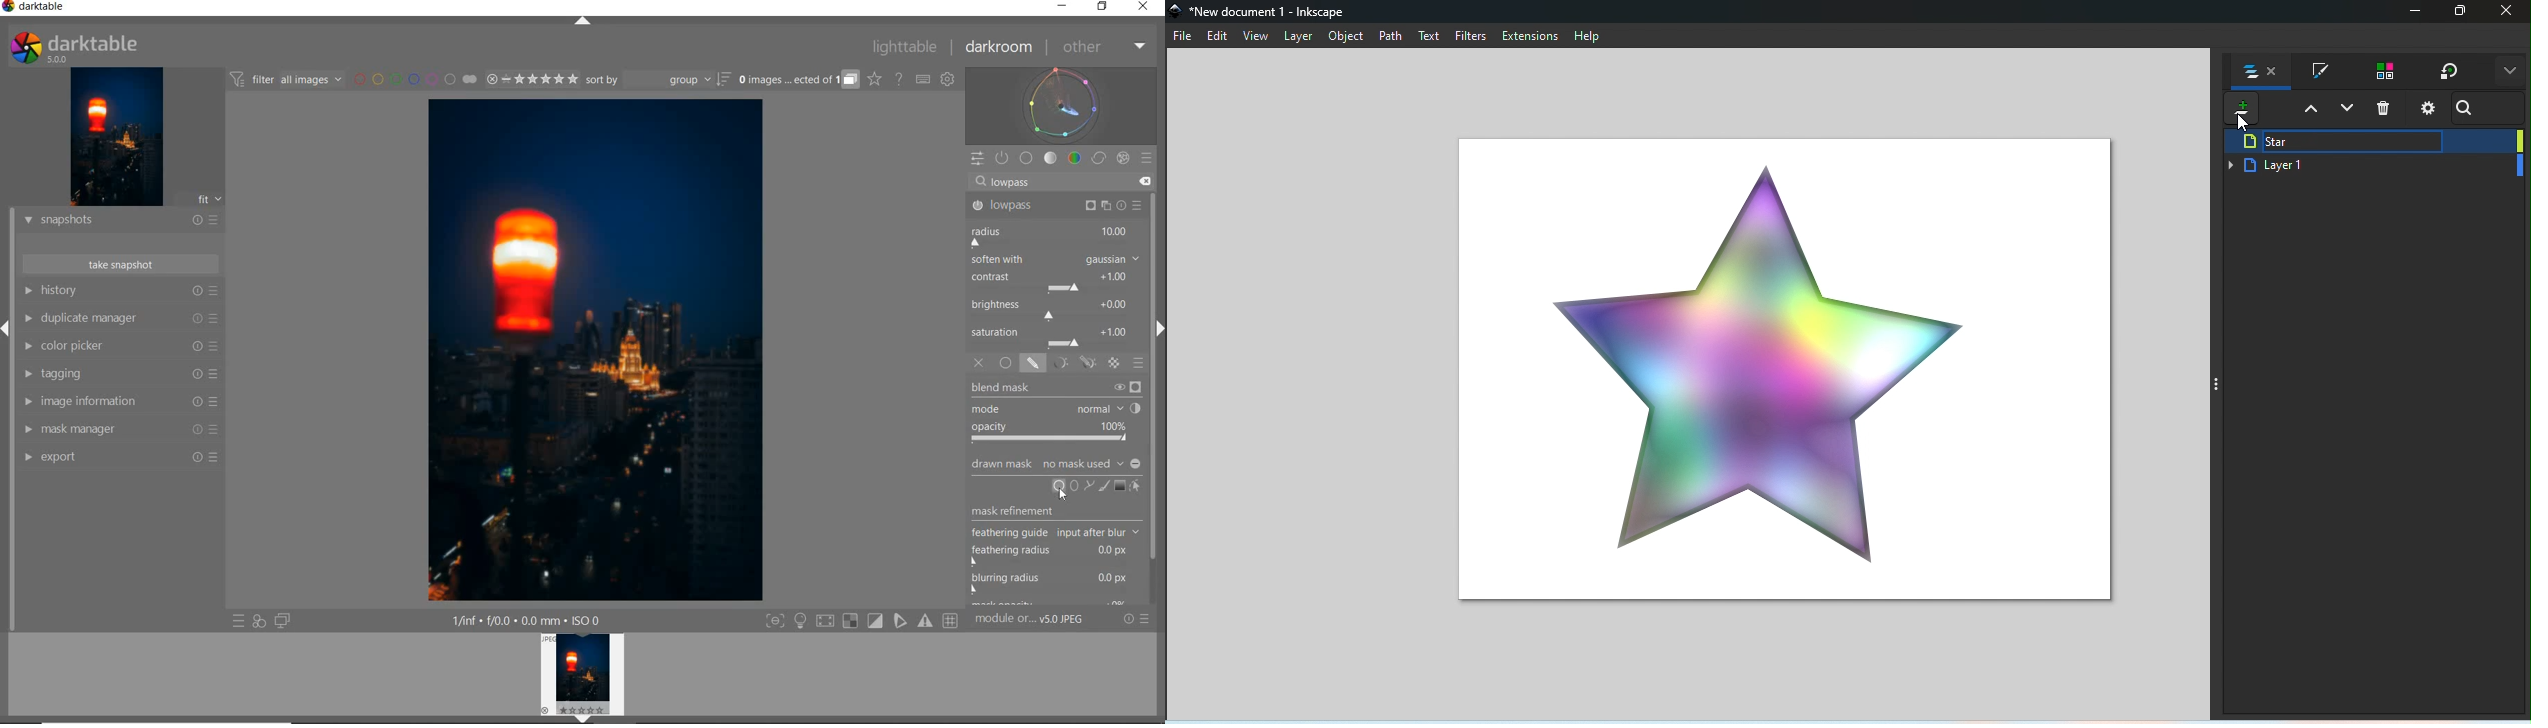 This screenshot has width=2548, height=728. What do you see at coordinates (1031, 207) in the screenshot?
I see `LOWPASS` at bounding box center [1031, 207].